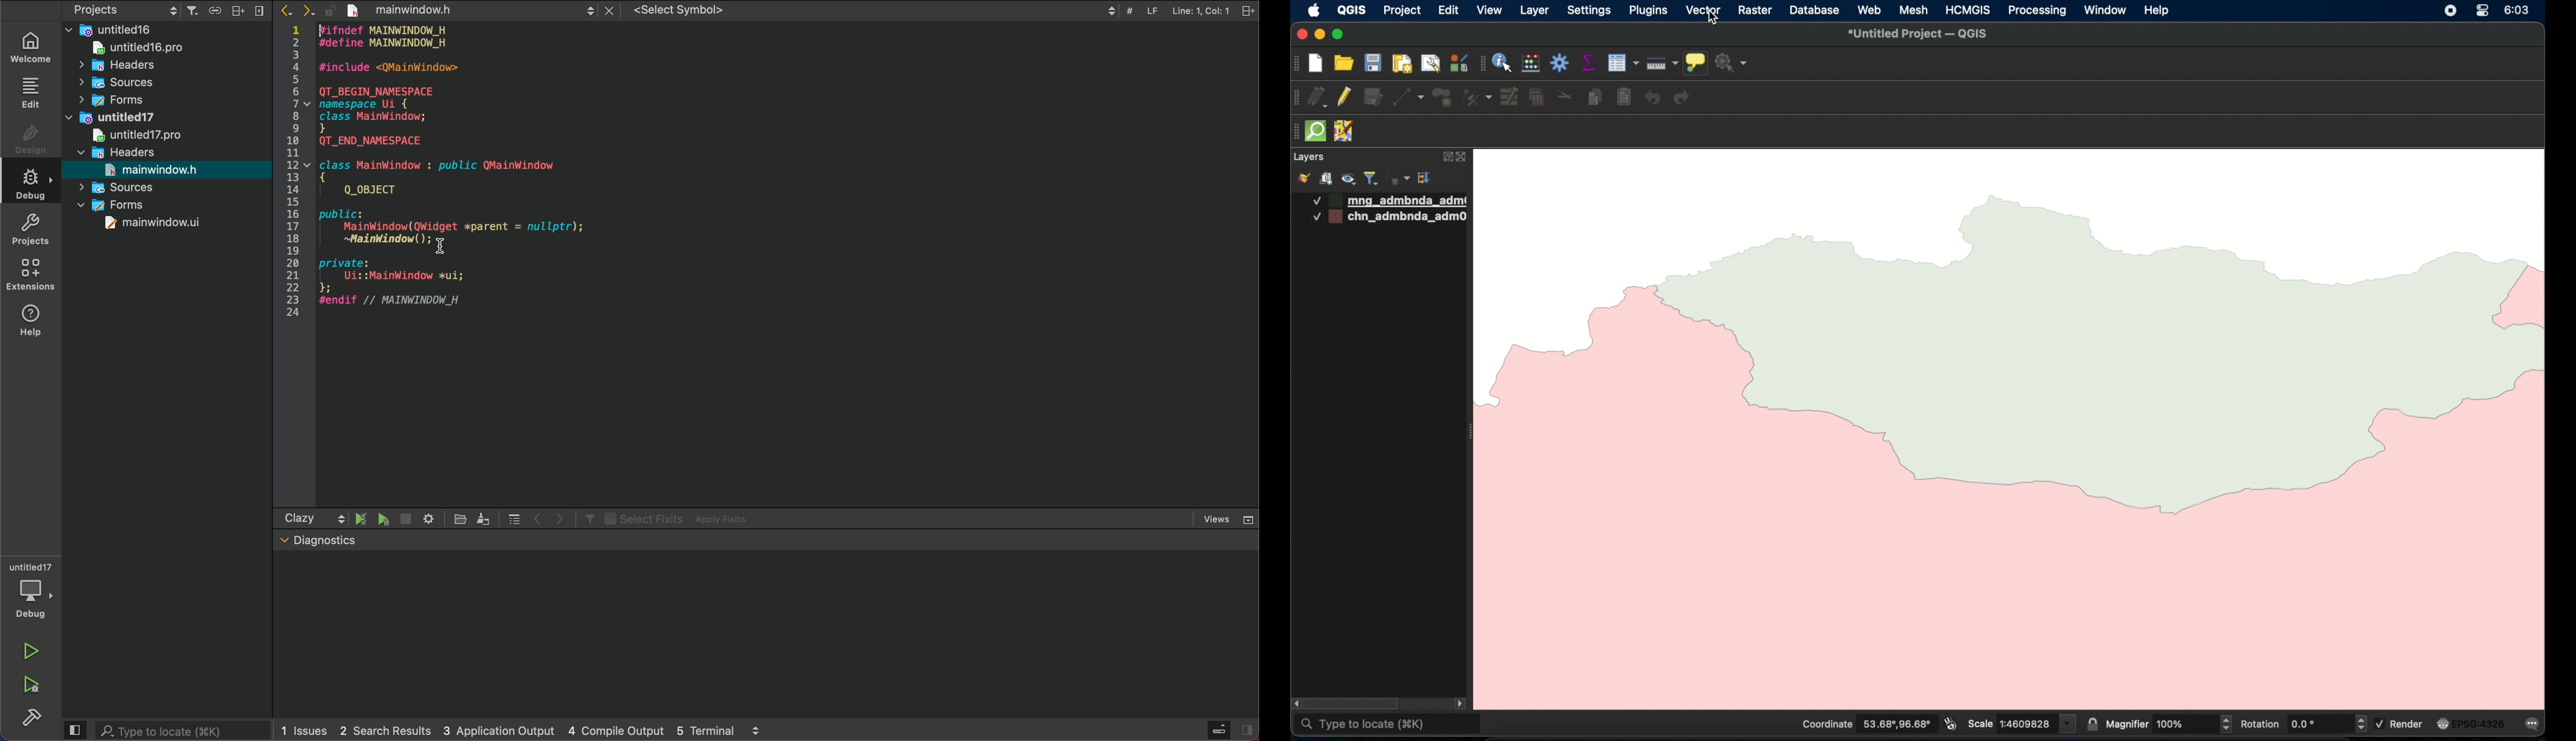 This screenshot has width=2576, height=756. Describe the element at coordinates (1372, 62) in the screenshot. I see `save project` at that location.